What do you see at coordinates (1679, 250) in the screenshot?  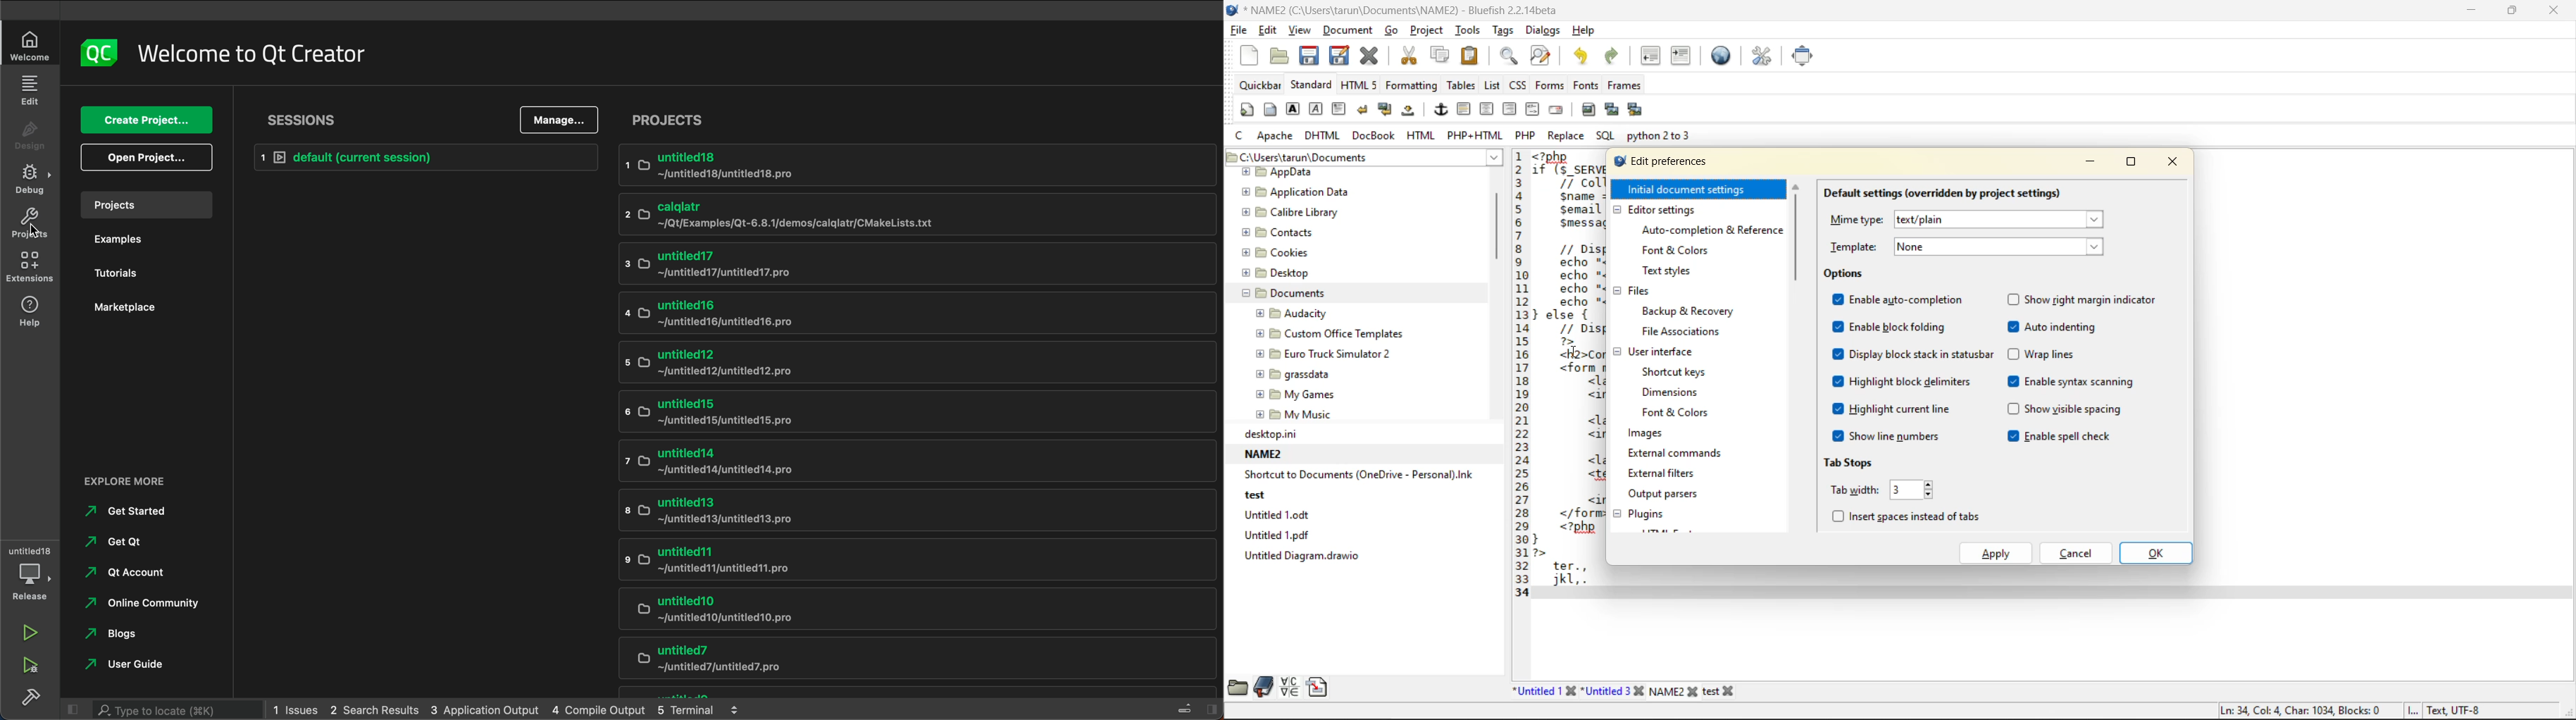 I see `font and colors` at bounding box center [1679, 250].